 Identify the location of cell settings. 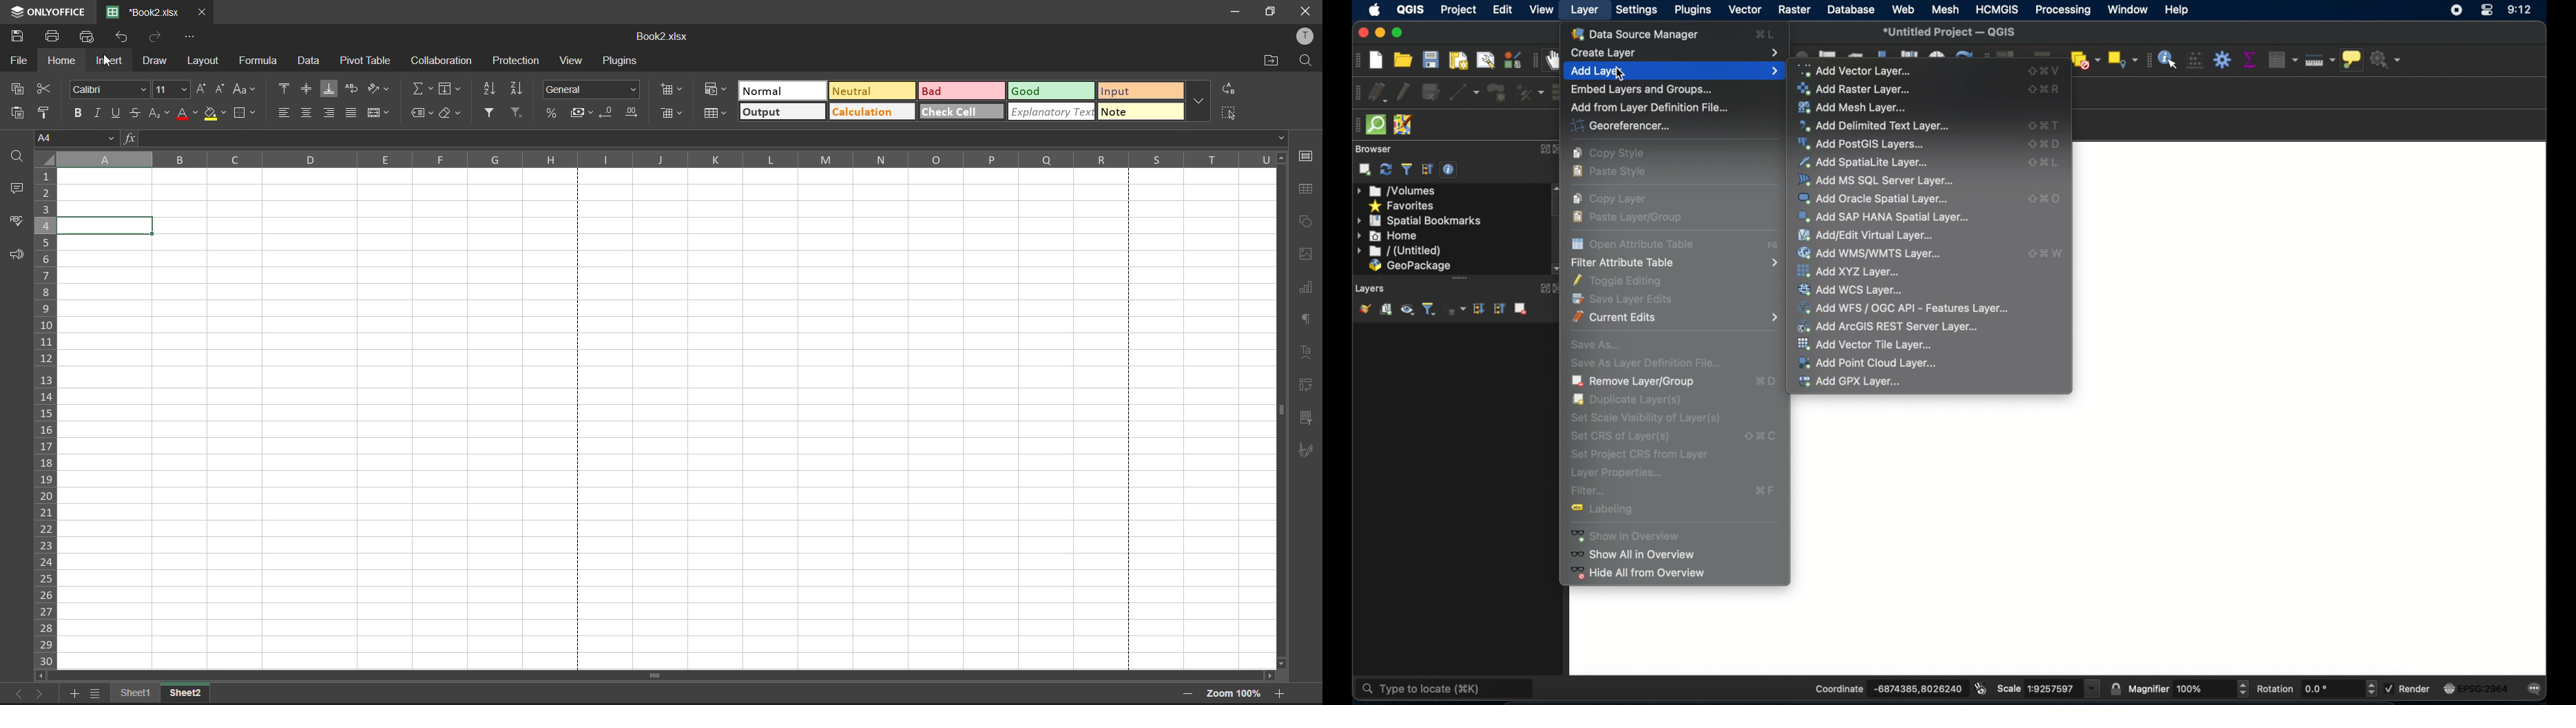
(1307, 158).